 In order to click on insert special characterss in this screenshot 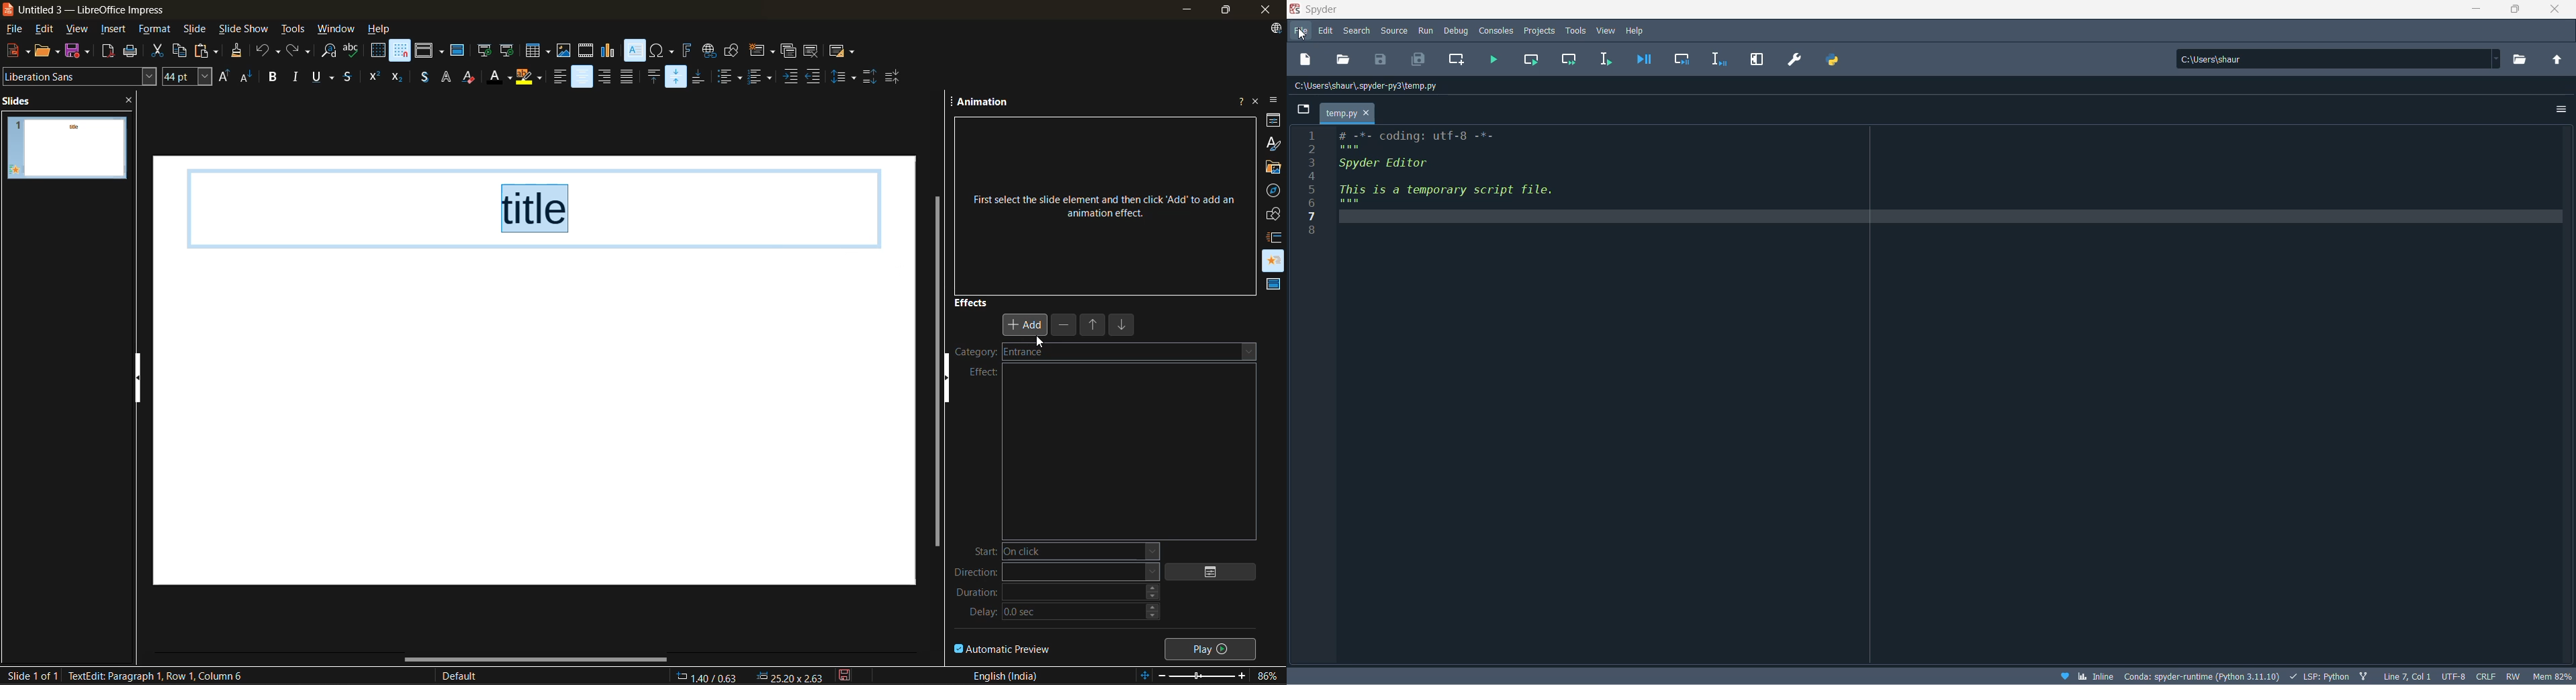, I will do `click(662, 50)`.